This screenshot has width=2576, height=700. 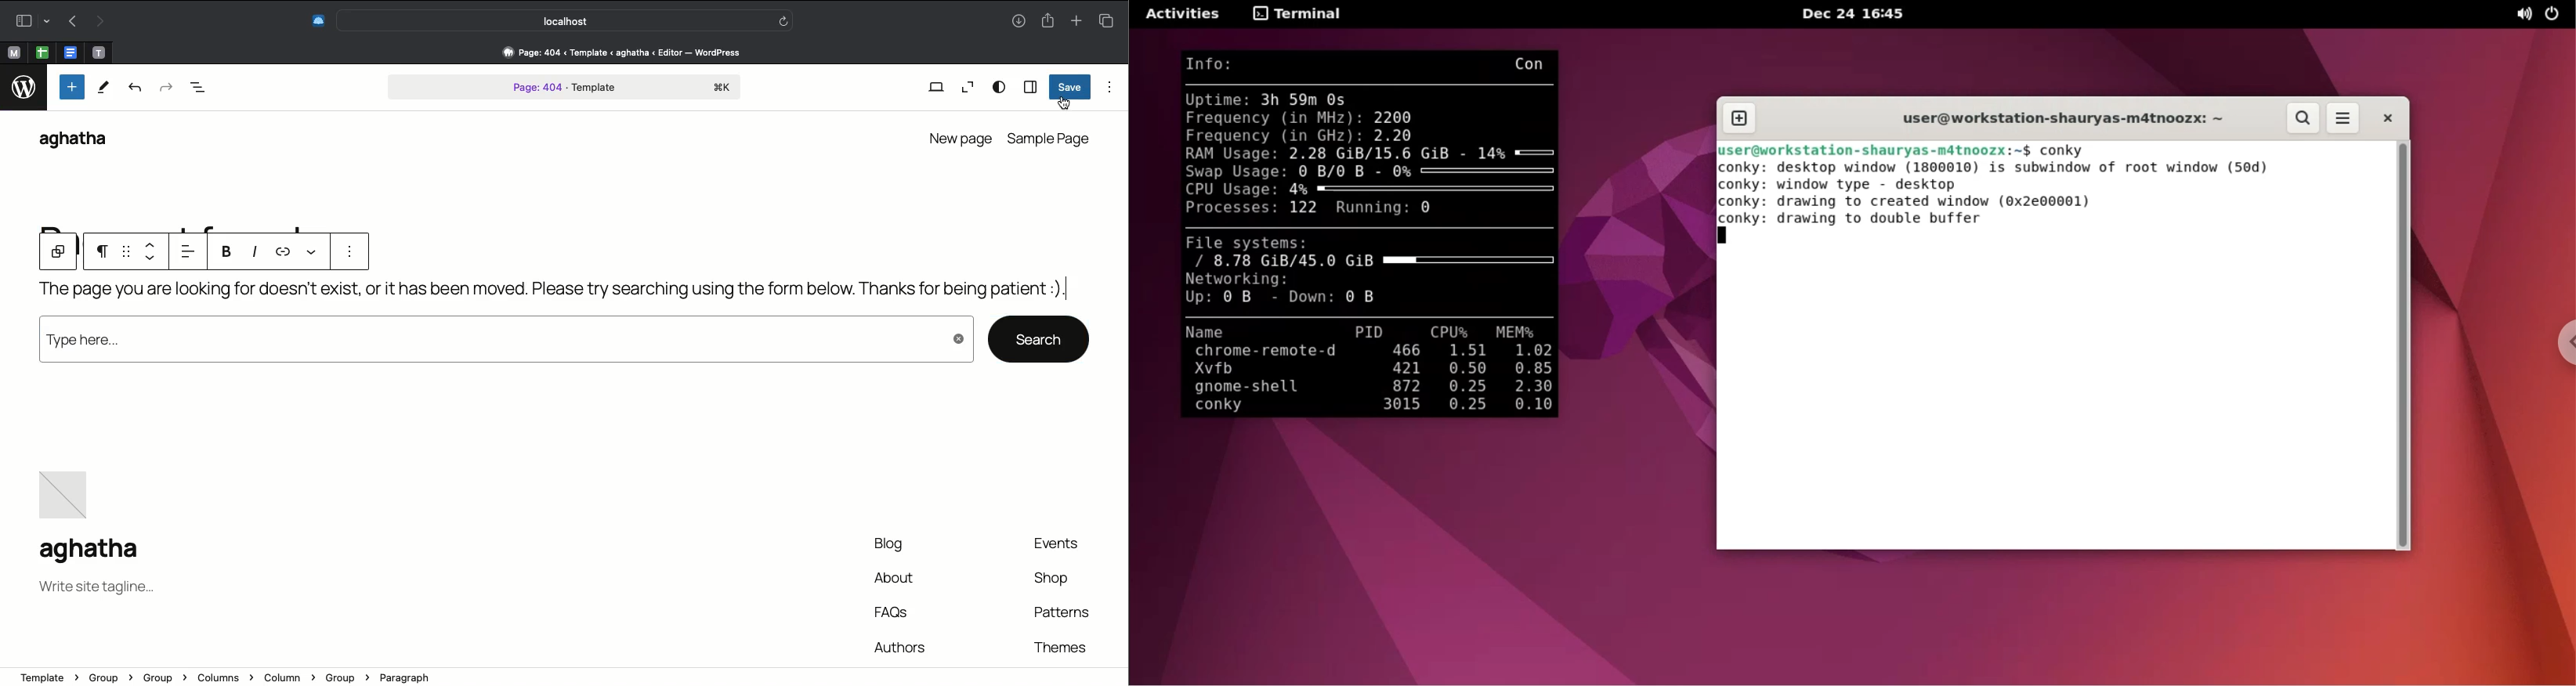 What do you see at coordinates (284, 252) in the screenshot?
I see `link` at bounding box center [284, 252].